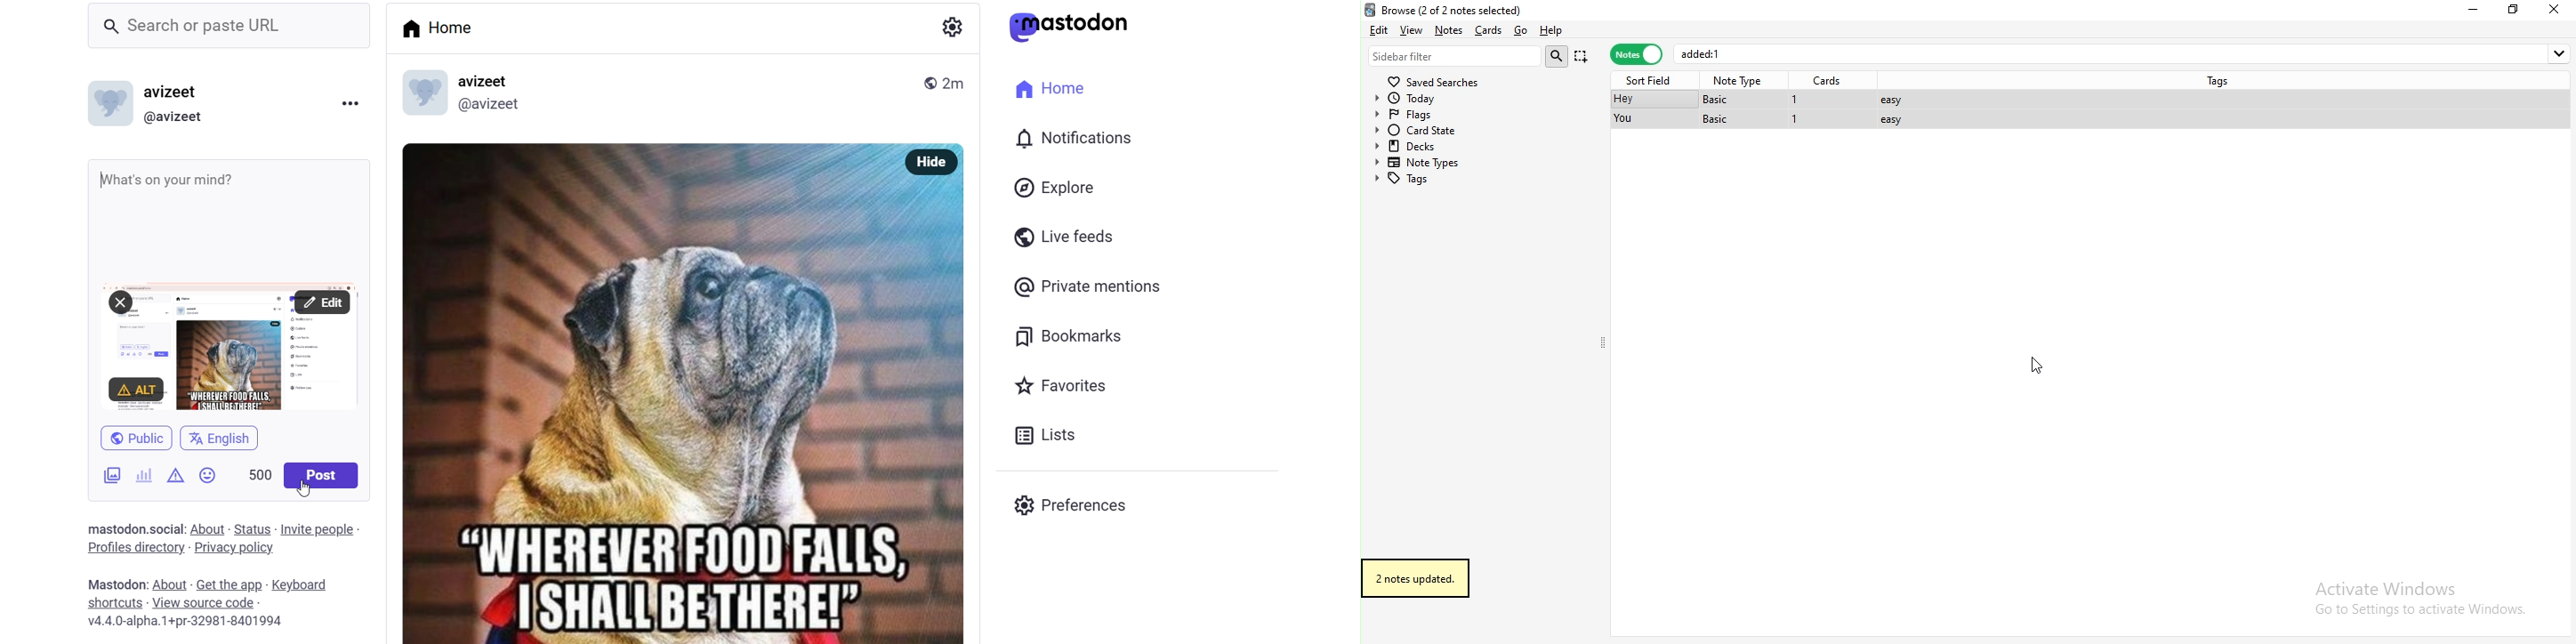 The image size is (2576, 644). I want to click on avizeet, so click(498, 81).